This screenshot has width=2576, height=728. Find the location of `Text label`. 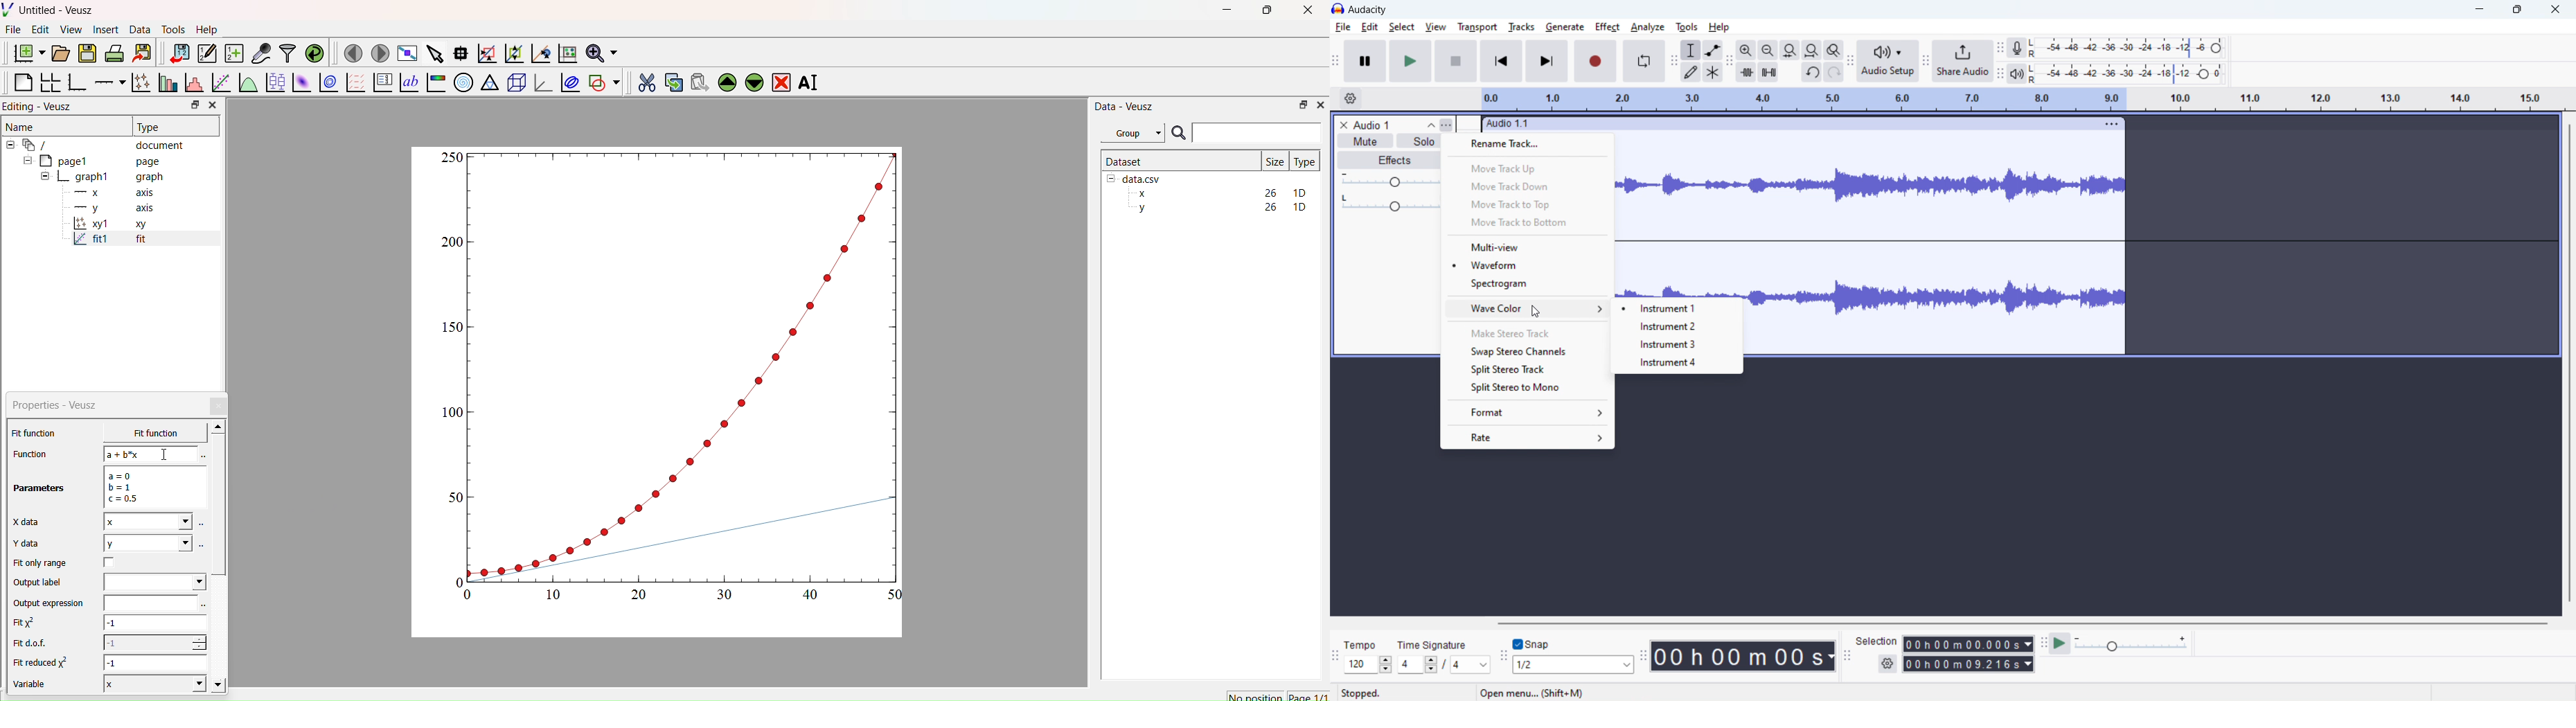

Text label is located at coordinates (408, 82).